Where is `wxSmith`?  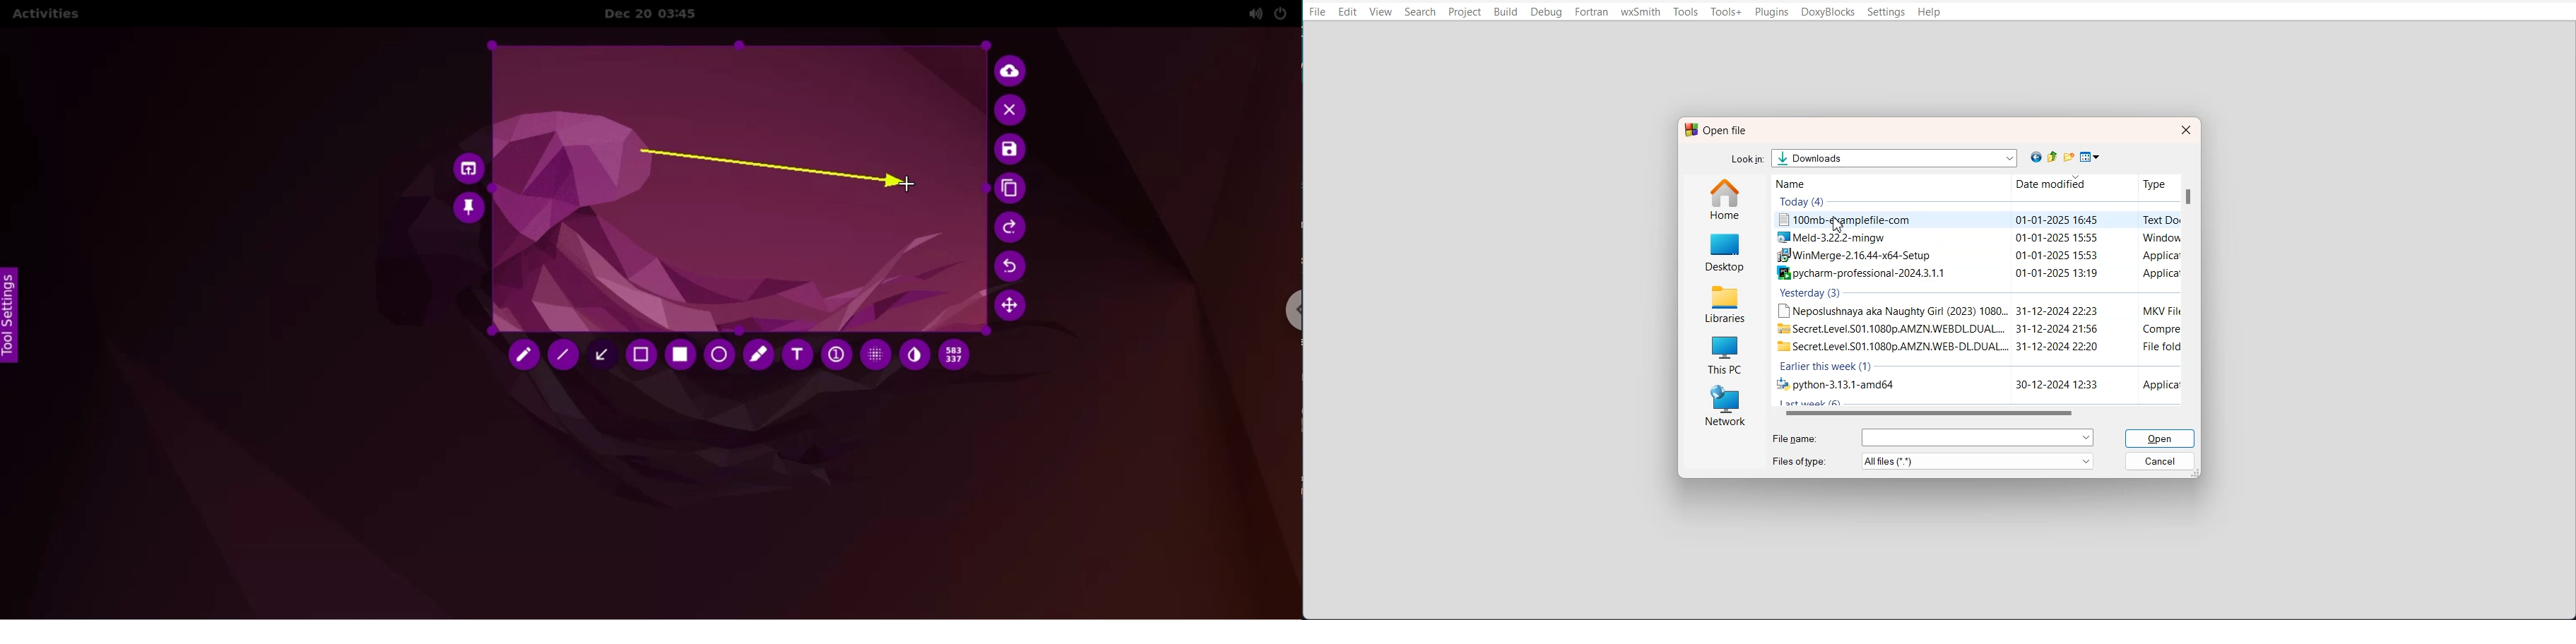
wxSmith is located at coordinates (1641, 13).